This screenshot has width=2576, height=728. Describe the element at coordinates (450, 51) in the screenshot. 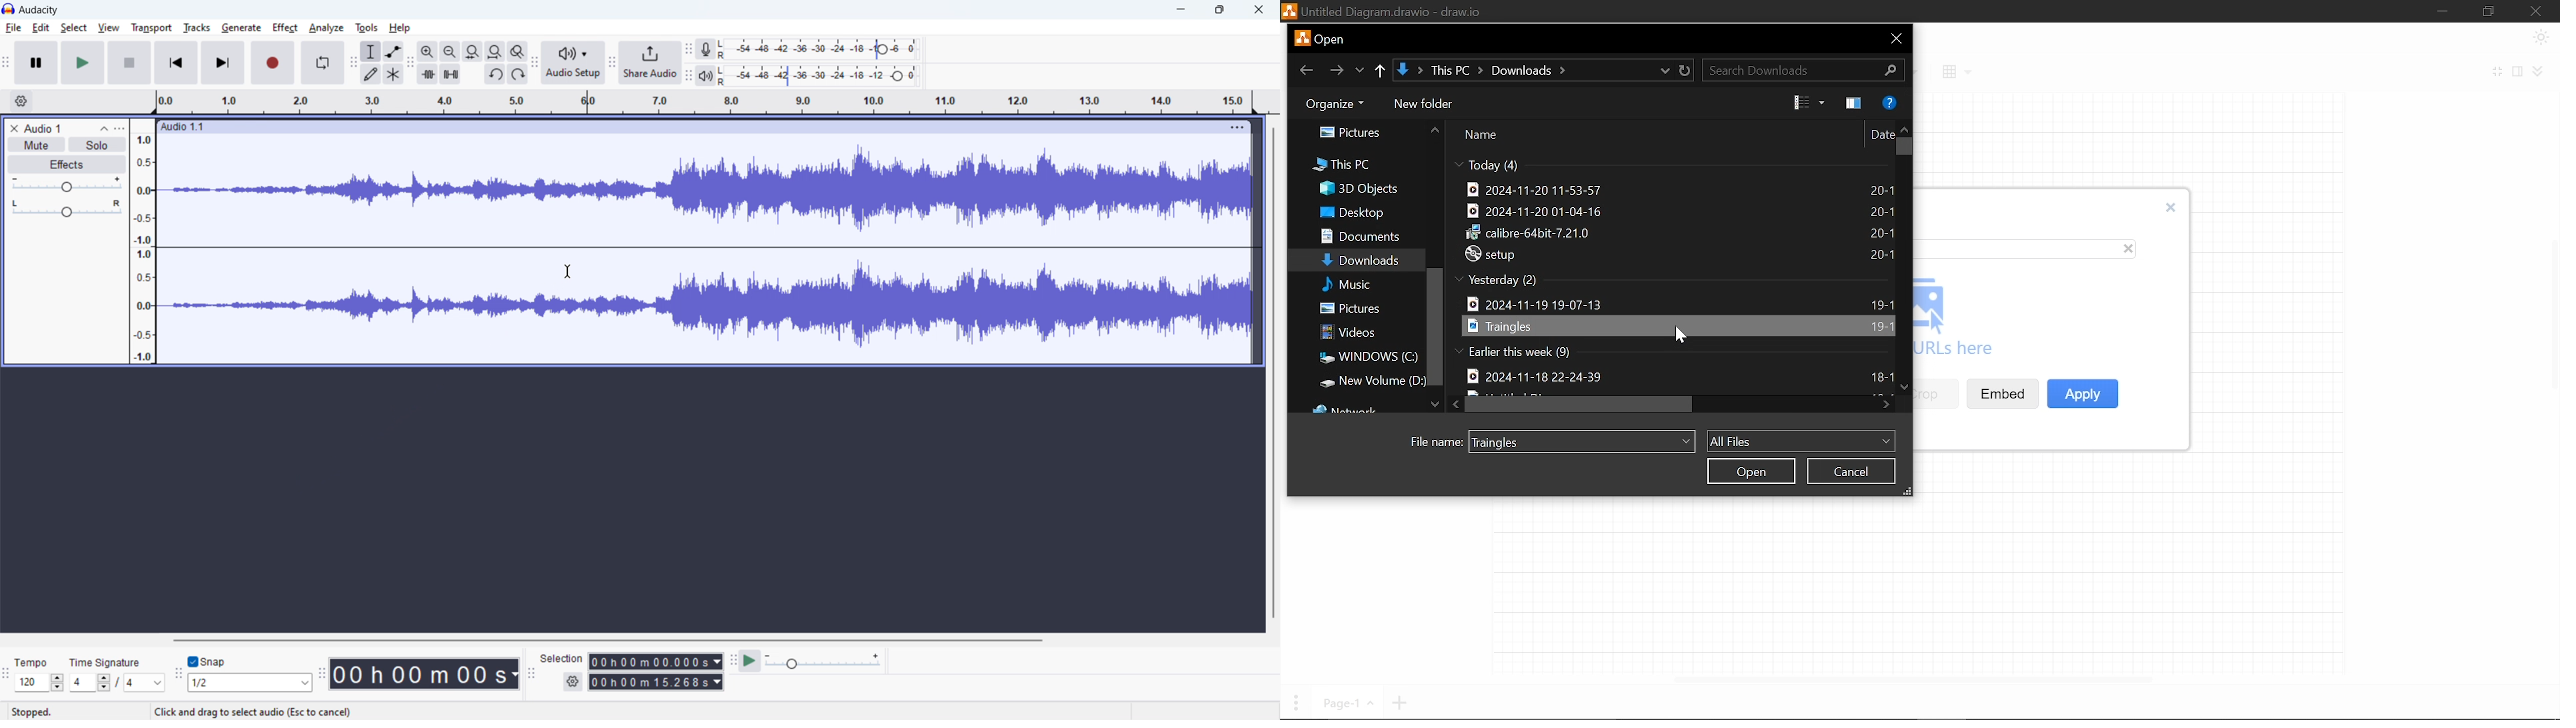

I see `zoom out` at that location.